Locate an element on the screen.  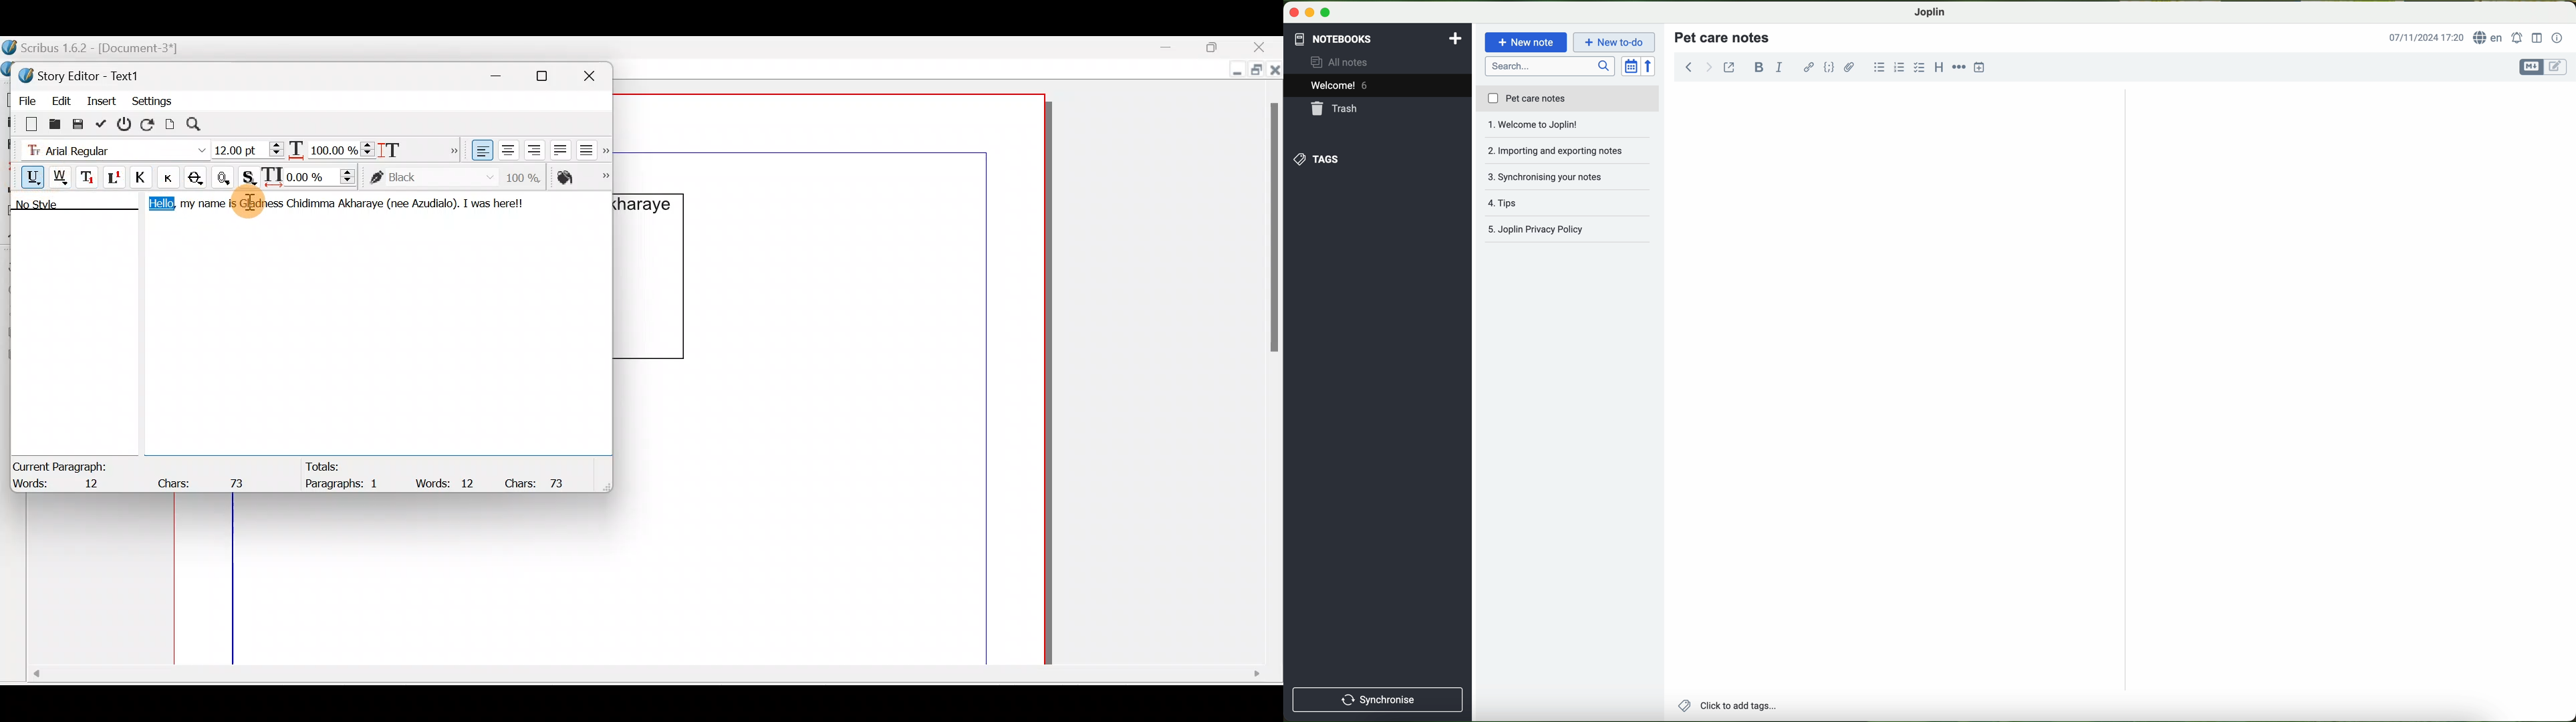
toggle editors is located at coordinates (2542, 67).